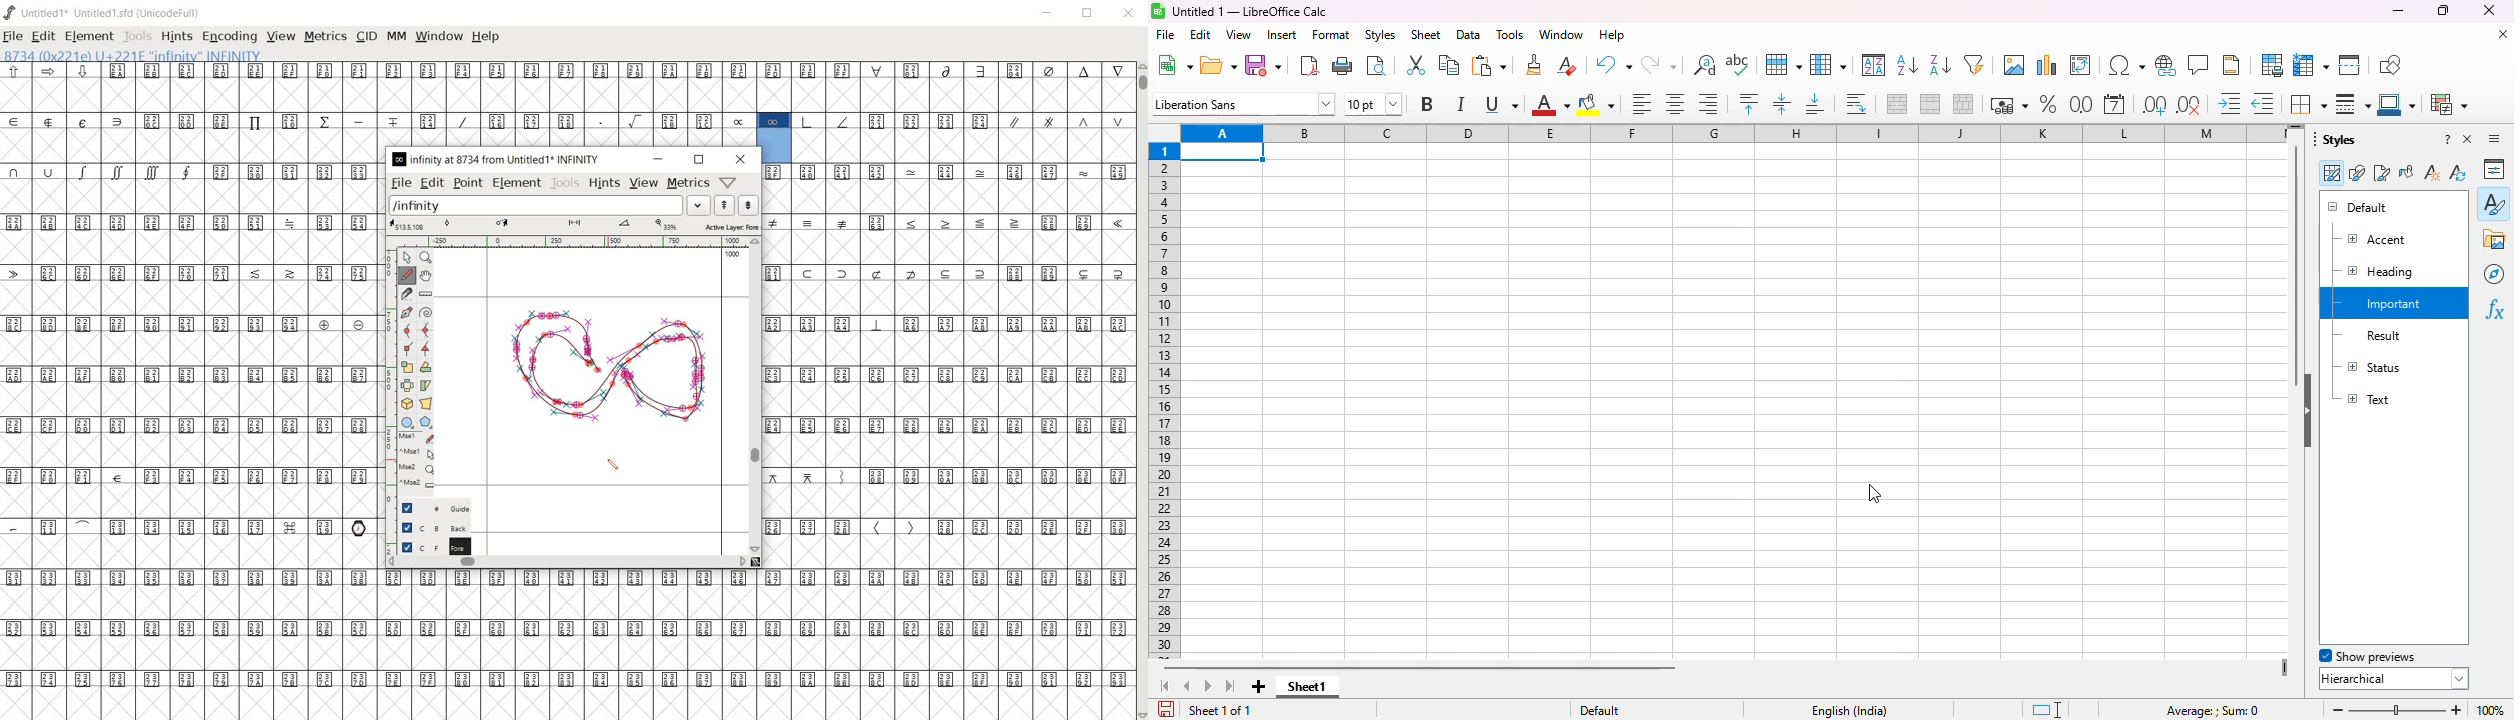 The height and width of the screenshot is (728, 2520). I want to click on merge cells, so click(1930, 104).